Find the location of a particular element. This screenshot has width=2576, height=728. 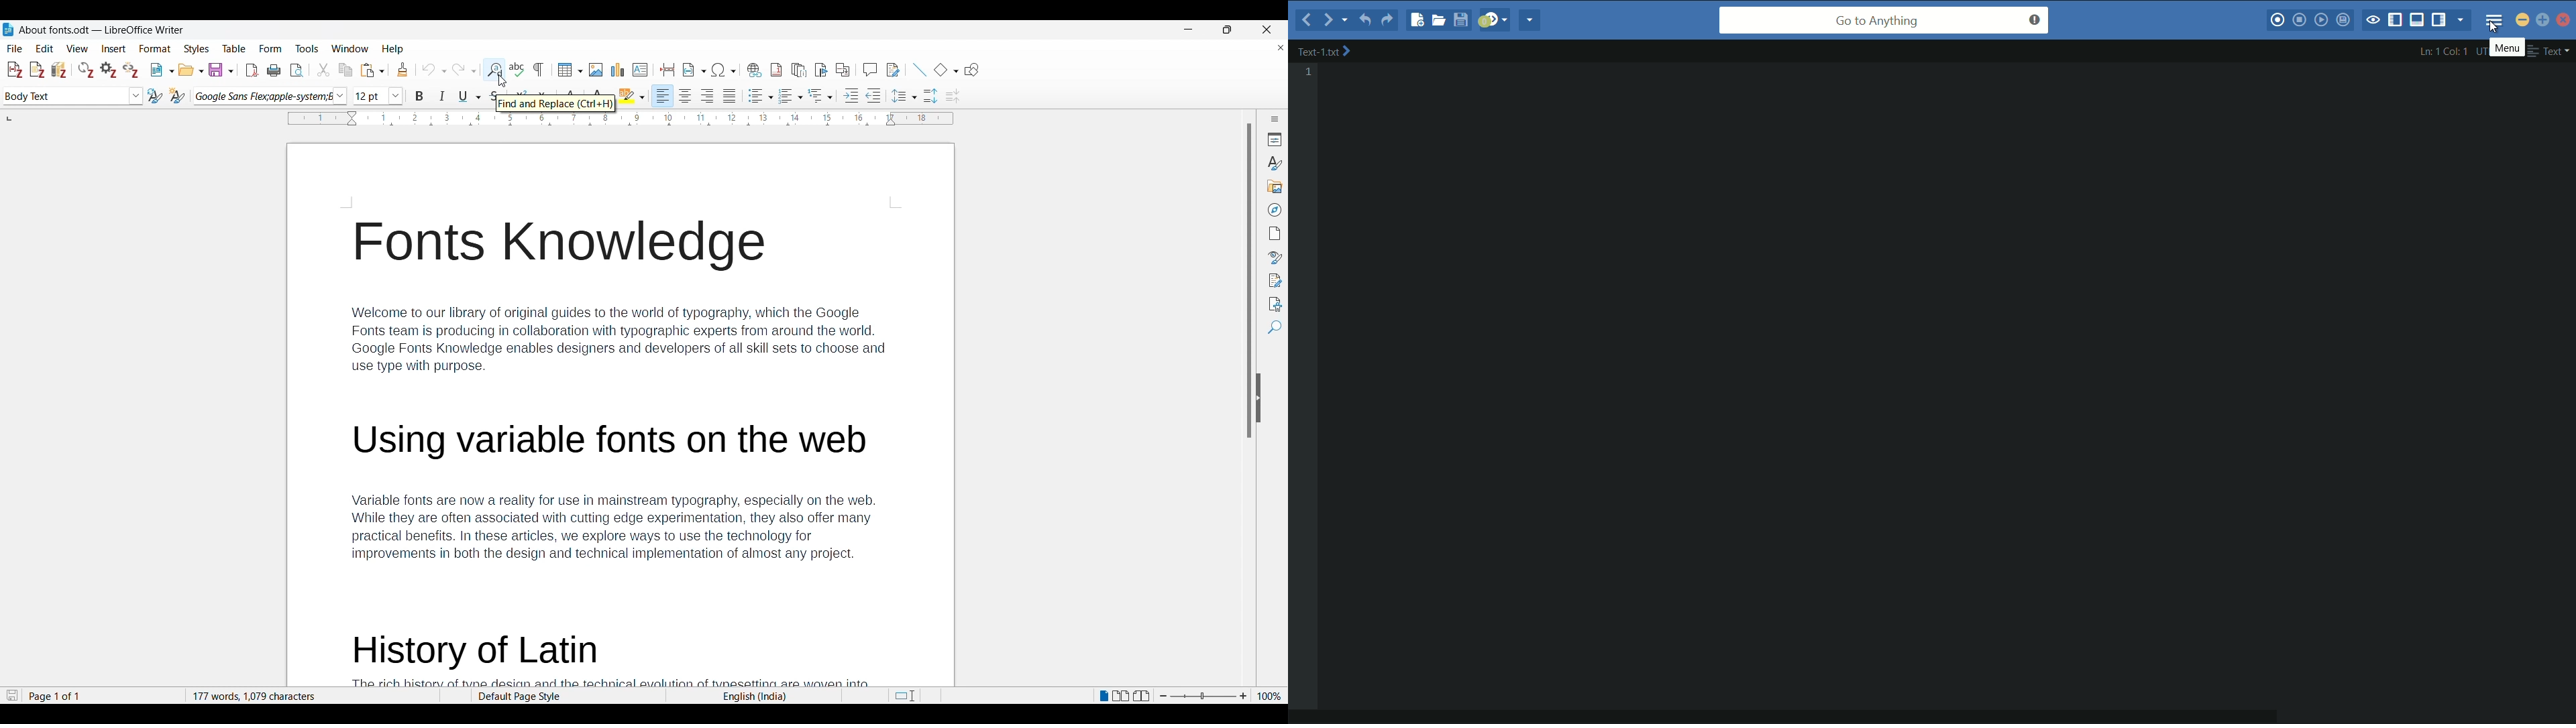

Align left, current selection, highlighted is located at coordinates (663, 96).